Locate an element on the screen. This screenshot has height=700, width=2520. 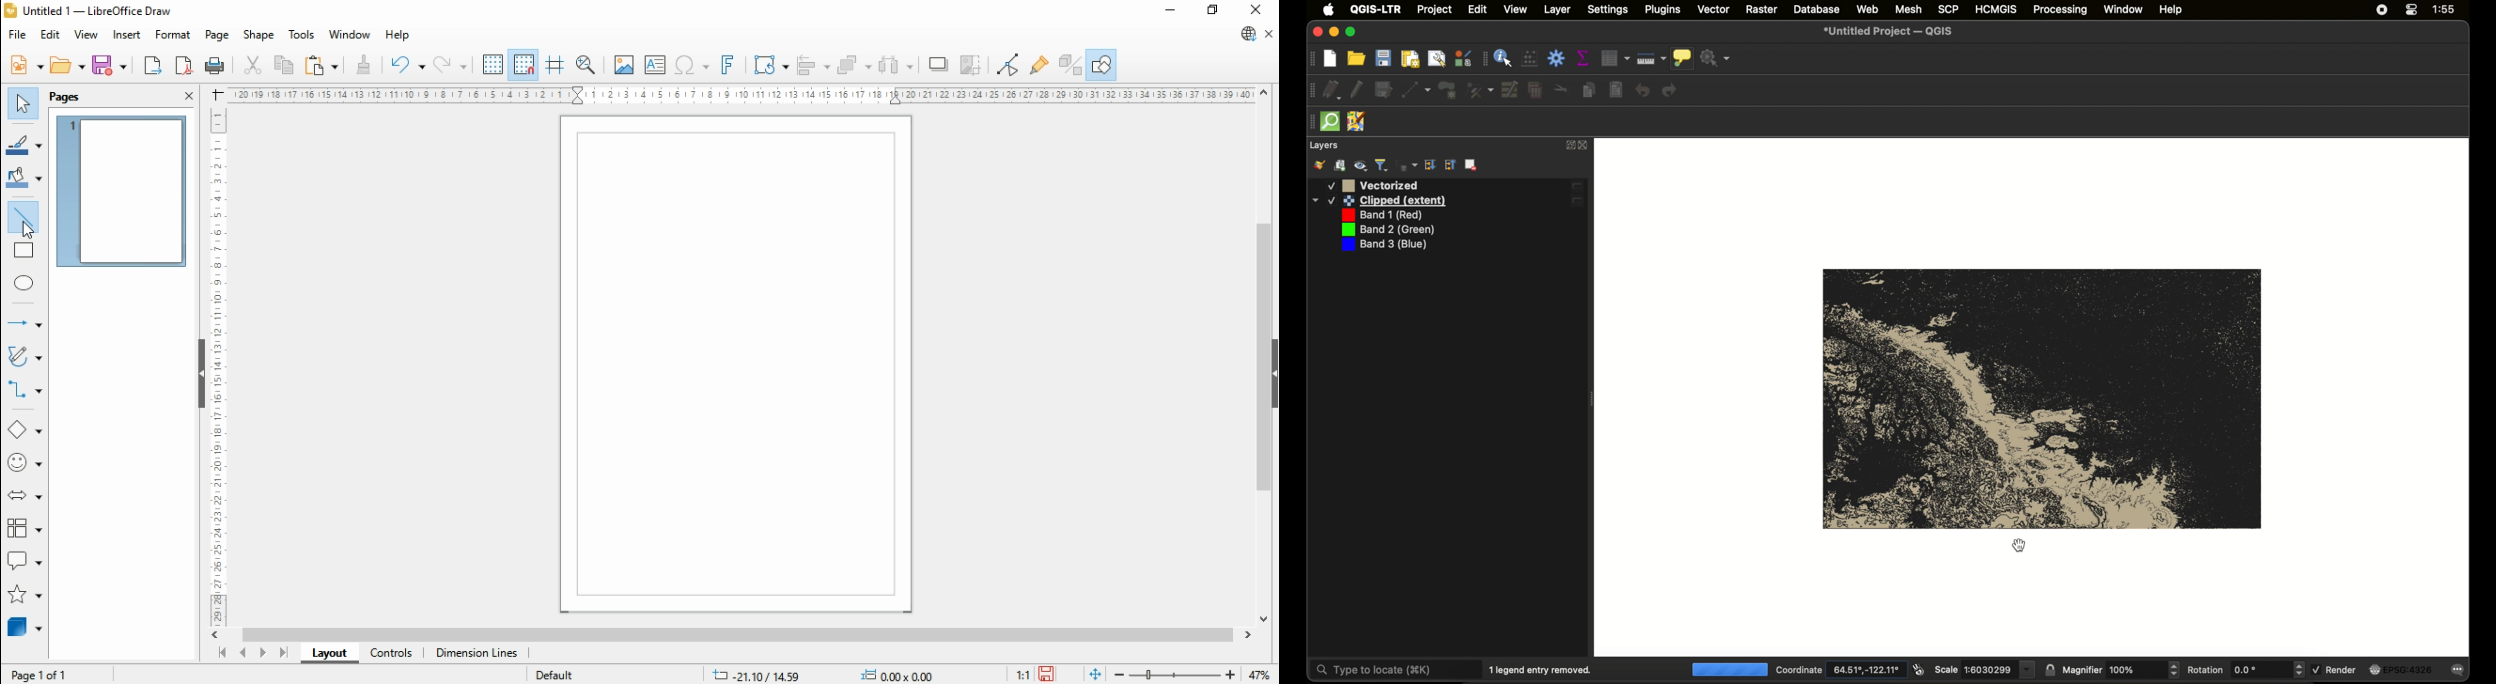
insert special character is located at coordinates (690, 65).